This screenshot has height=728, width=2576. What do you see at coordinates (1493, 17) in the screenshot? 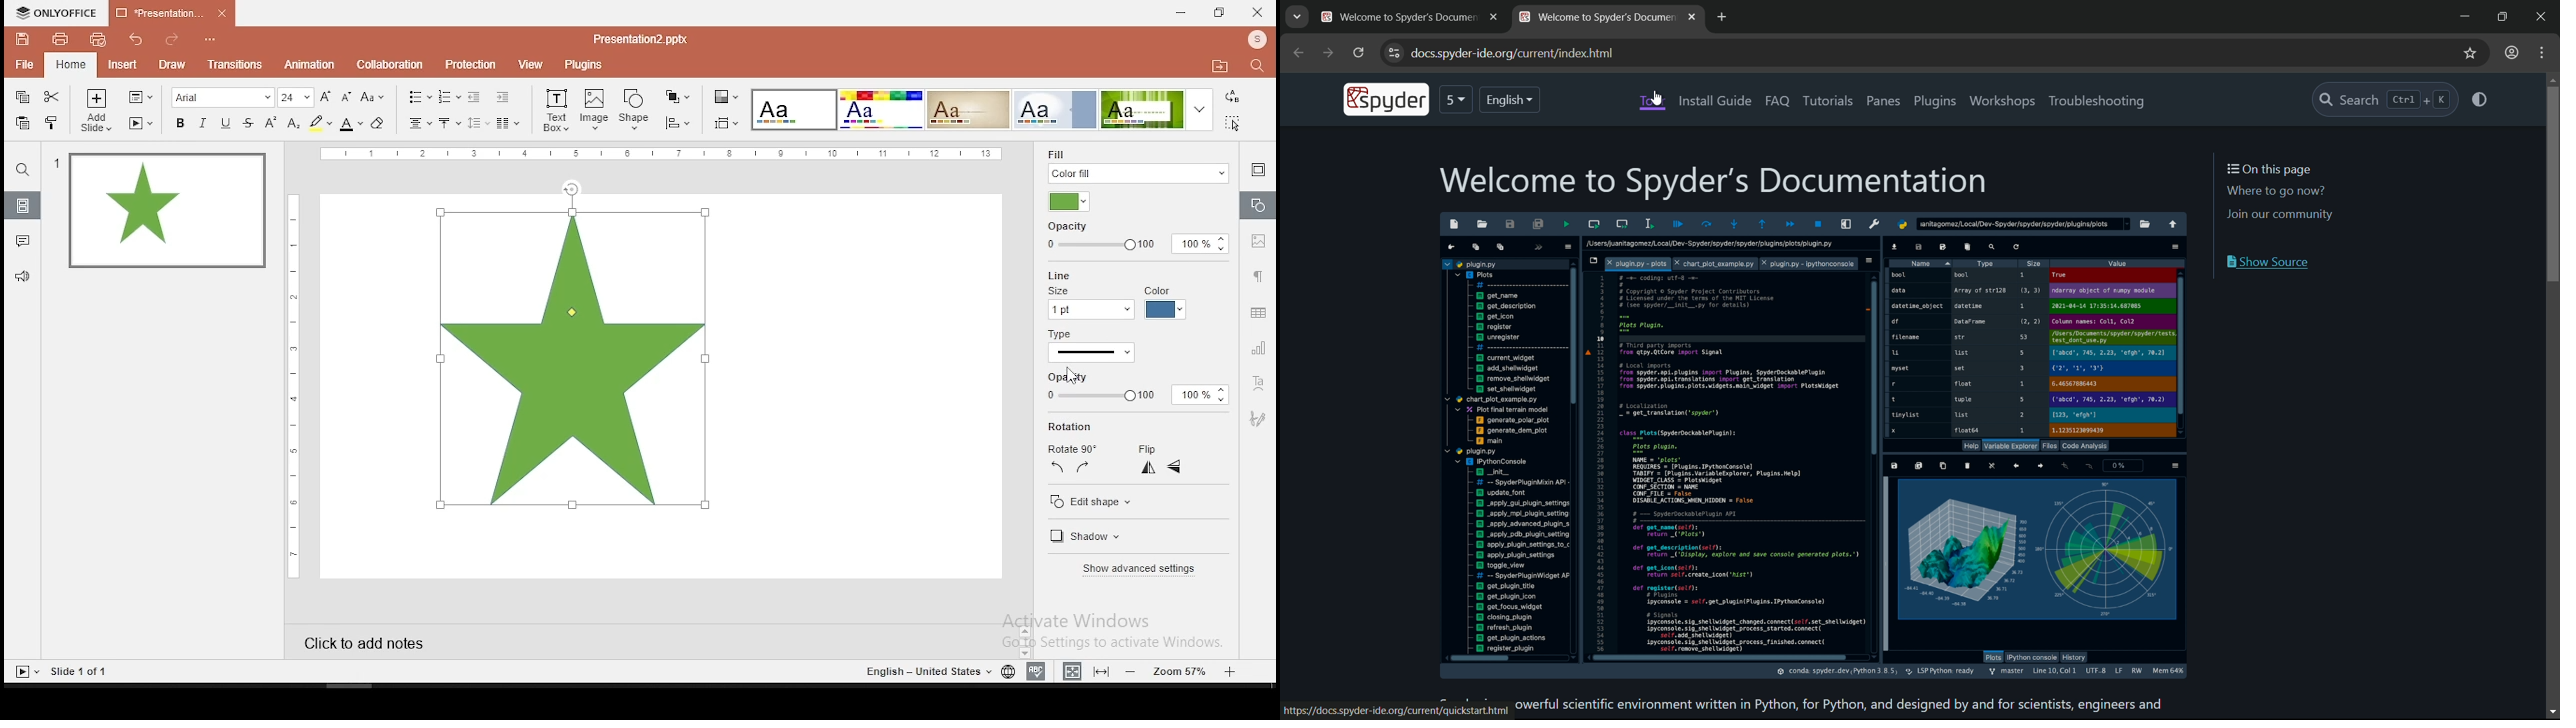
I see `close tab` at bounding box center [1493, 17].